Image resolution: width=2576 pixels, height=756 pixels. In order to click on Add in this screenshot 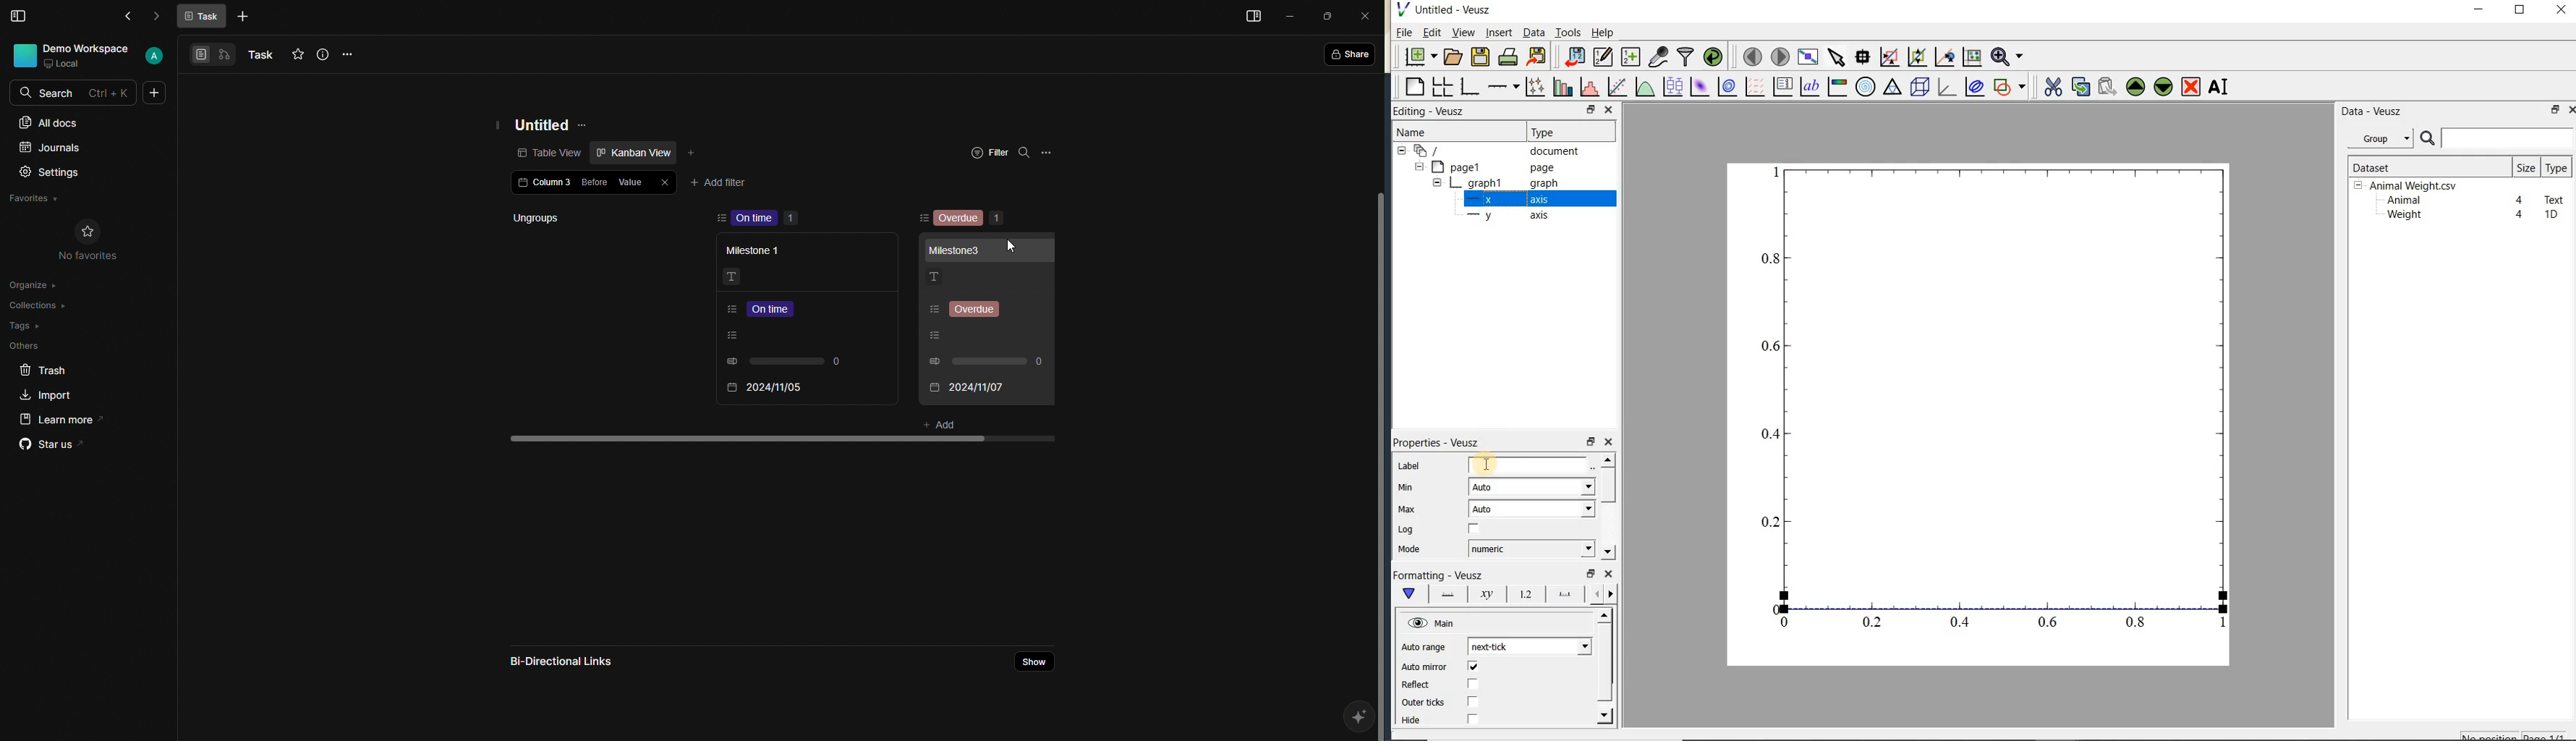, I will do `click(938, 423)`.